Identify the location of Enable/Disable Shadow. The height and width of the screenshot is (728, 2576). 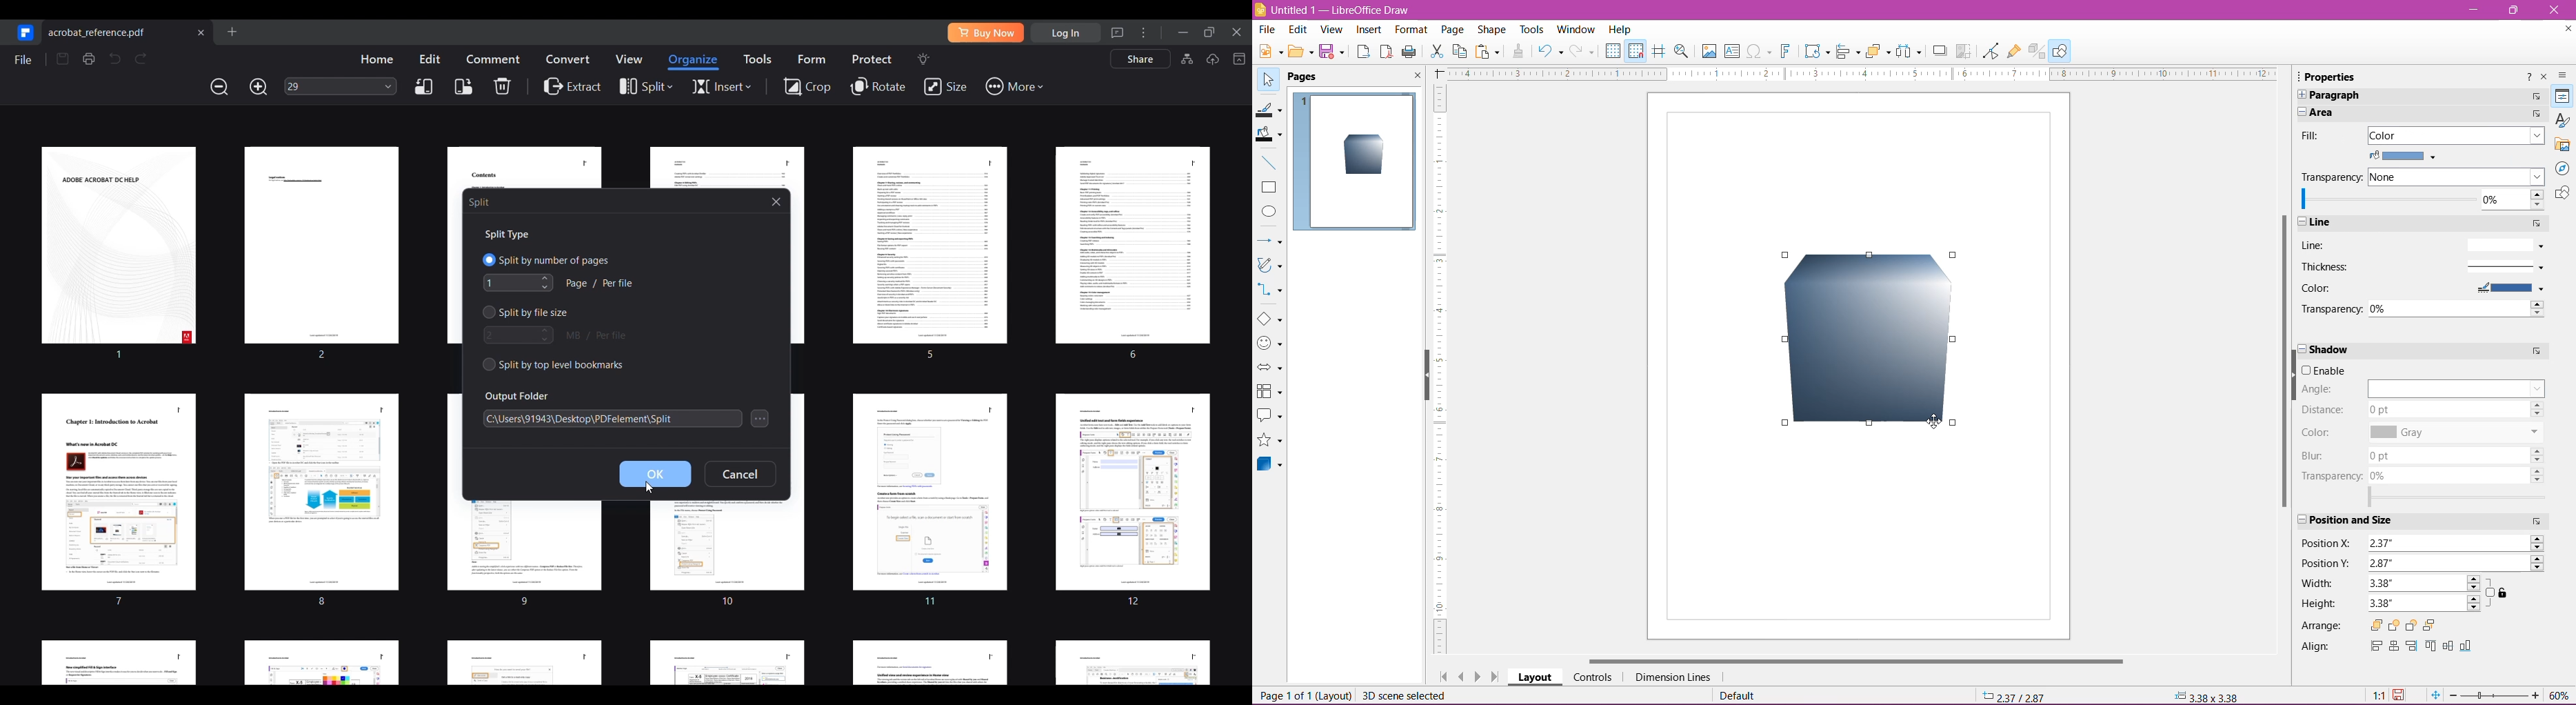
(2328, 370).